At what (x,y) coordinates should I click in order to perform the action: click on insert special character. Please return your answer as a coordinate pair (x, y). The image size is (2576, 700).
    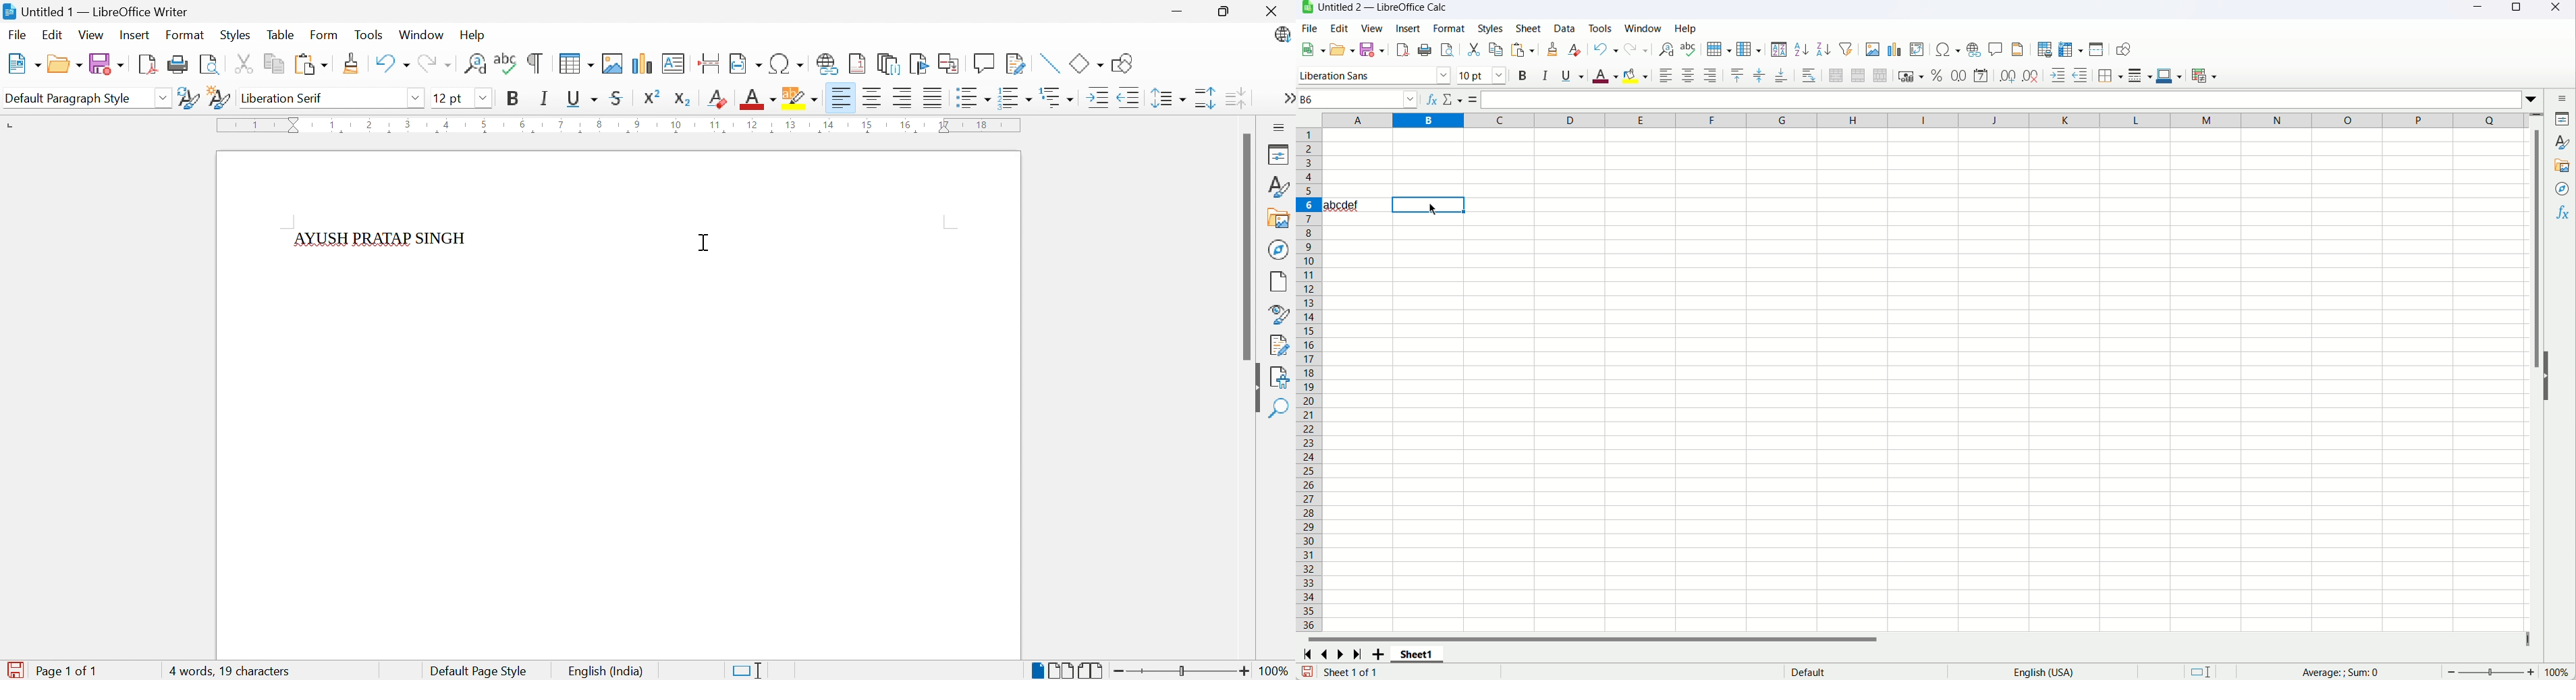
    Looking at the image, I should click on (1948, 49).